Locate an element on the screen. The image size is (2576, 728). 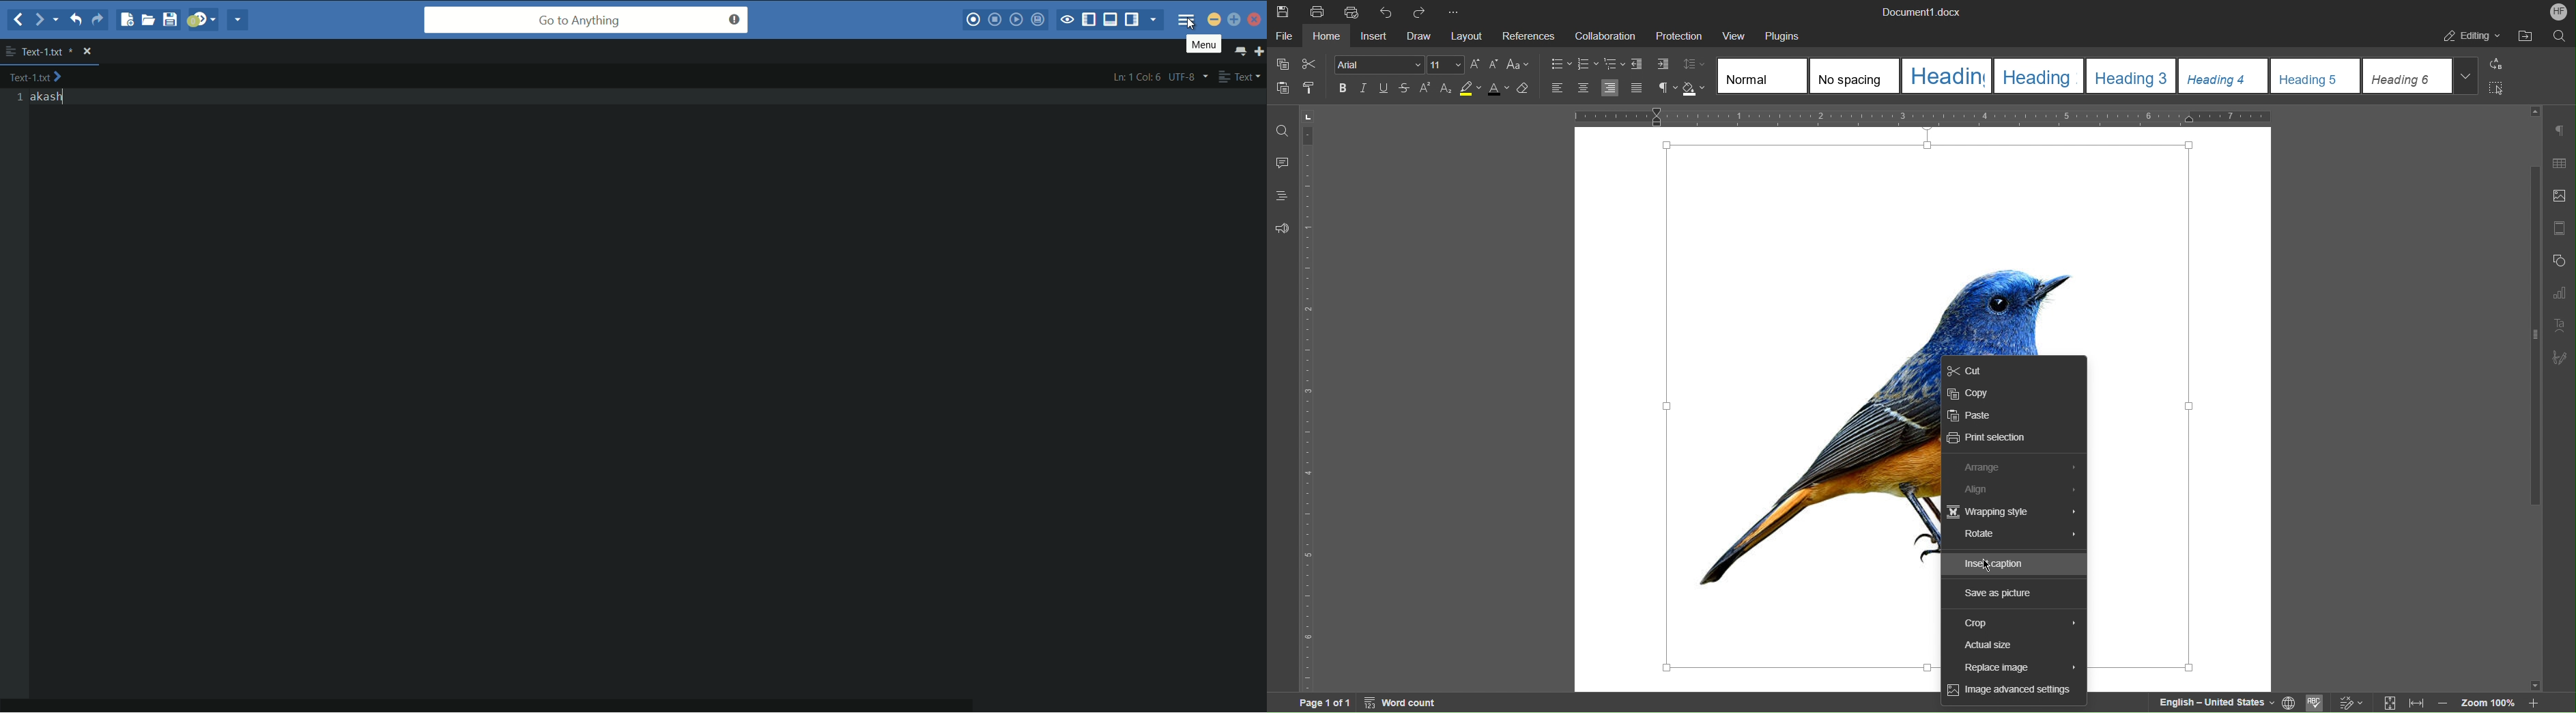
Decrease Indent is located at coordinates (1638, 64).